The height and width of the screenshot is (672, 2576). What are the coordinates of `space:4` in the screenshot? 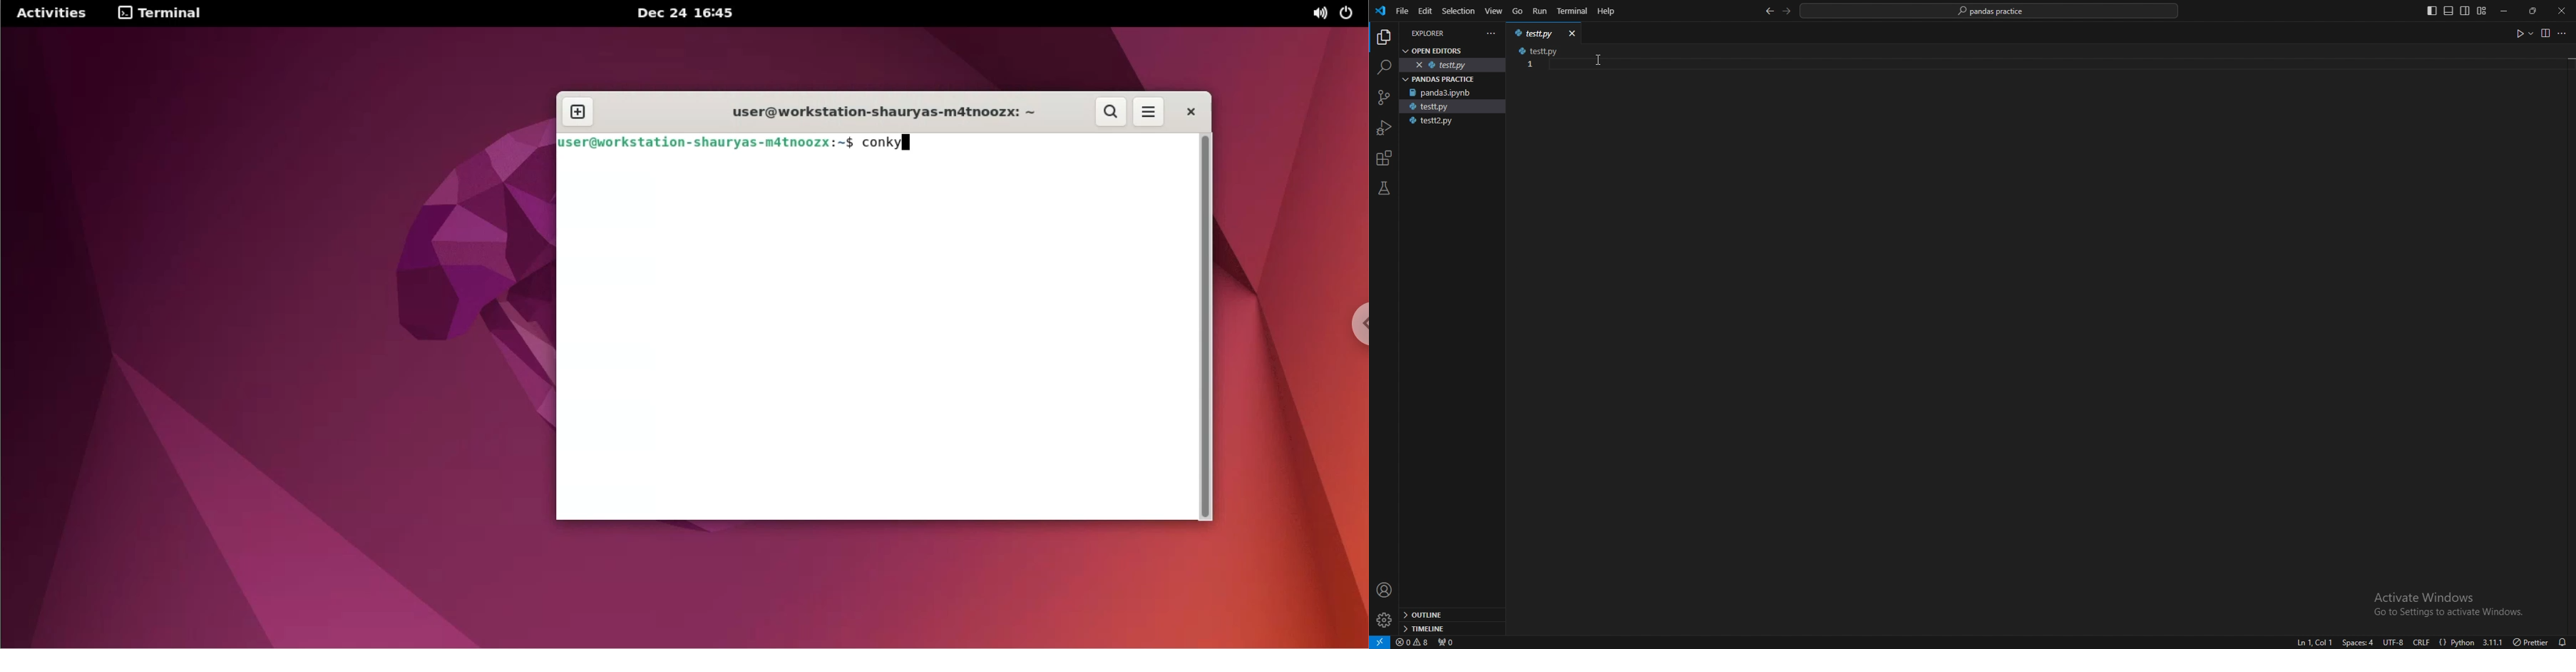 It's located at (2357, 642).